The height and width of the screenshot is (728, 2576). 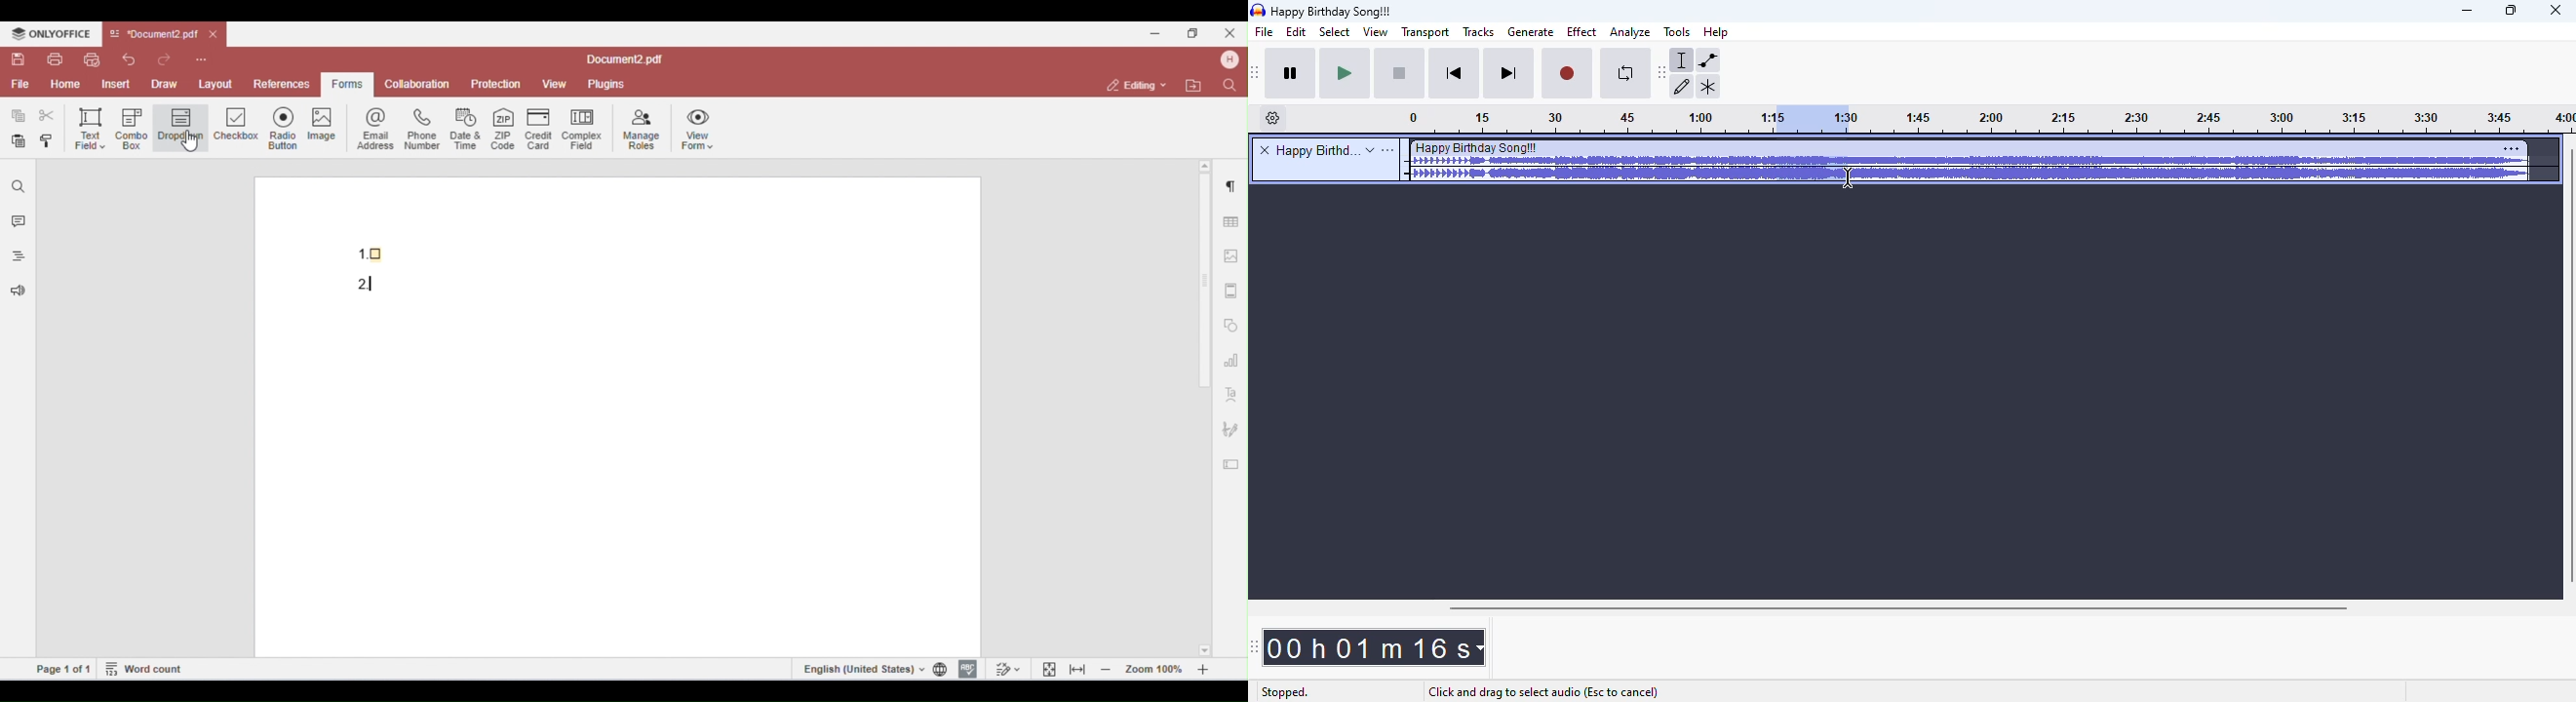 I want to click on title, so click(x=1333, y=12).